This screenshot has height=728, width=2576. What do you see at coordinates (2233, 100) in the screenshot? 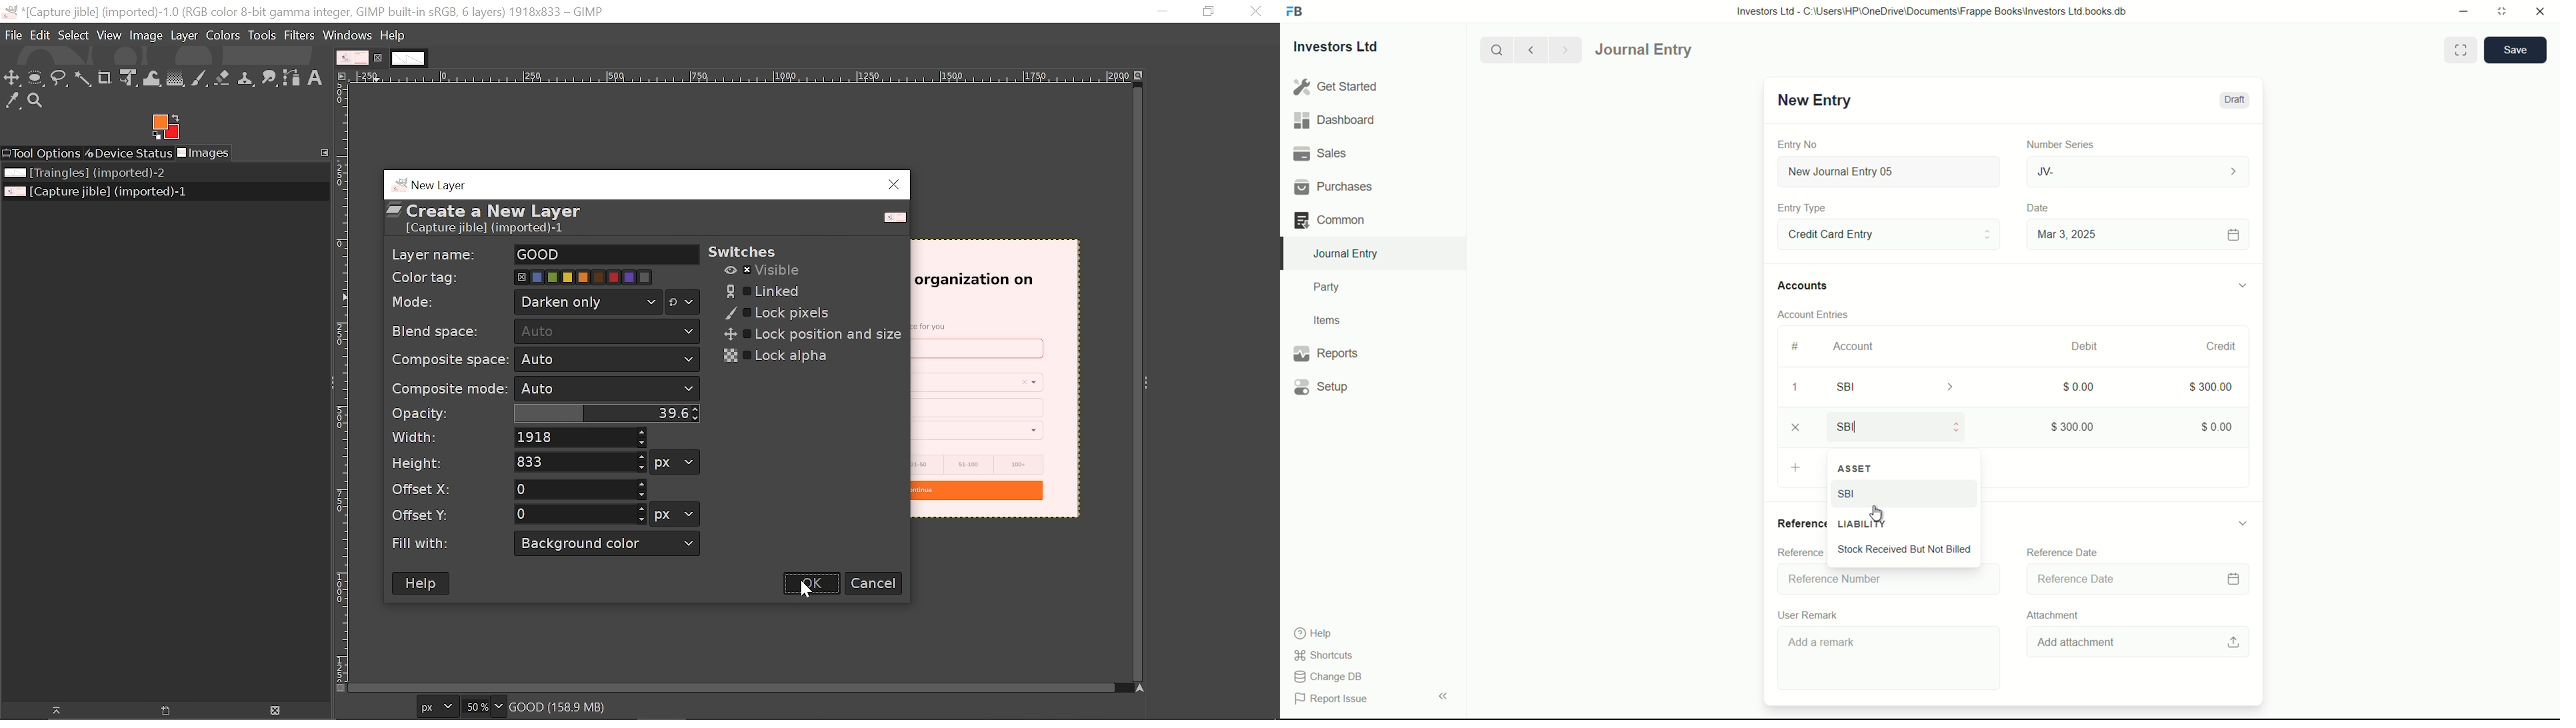
I see `Draft` at bounding box center [2233, 100].